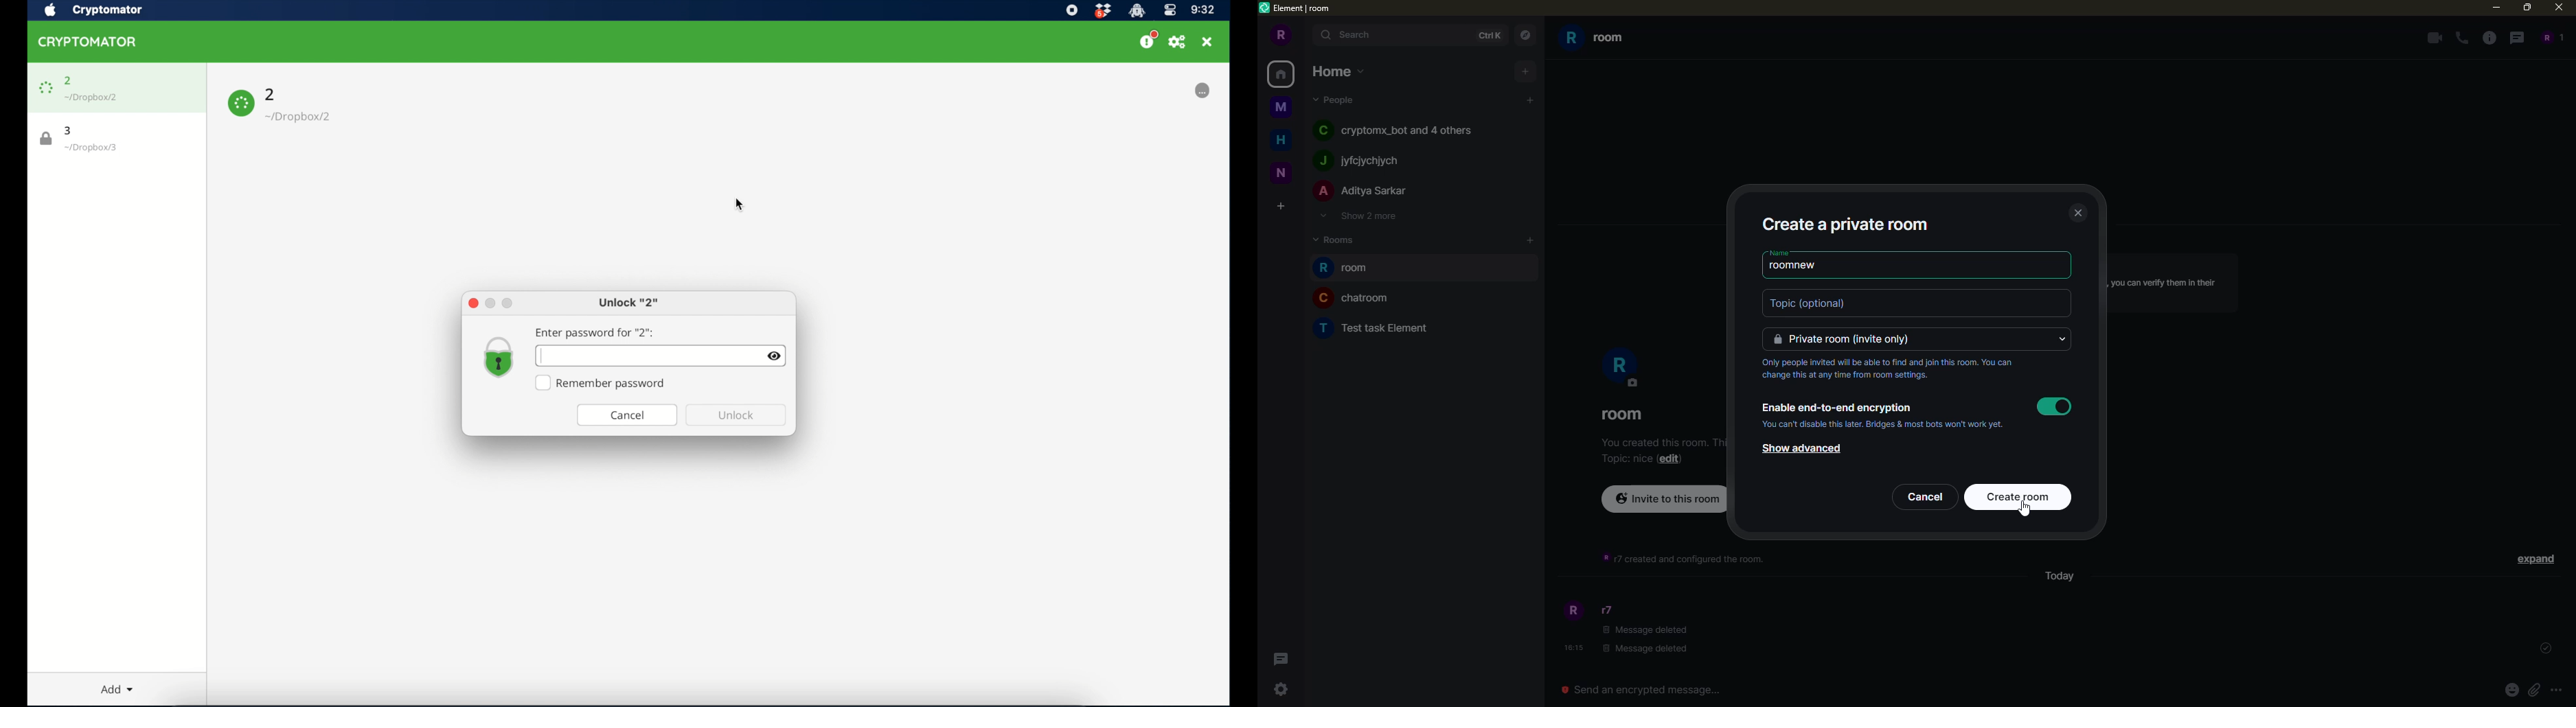 The image size is (2576, 728). I want to click on info, so click(2173, 288).